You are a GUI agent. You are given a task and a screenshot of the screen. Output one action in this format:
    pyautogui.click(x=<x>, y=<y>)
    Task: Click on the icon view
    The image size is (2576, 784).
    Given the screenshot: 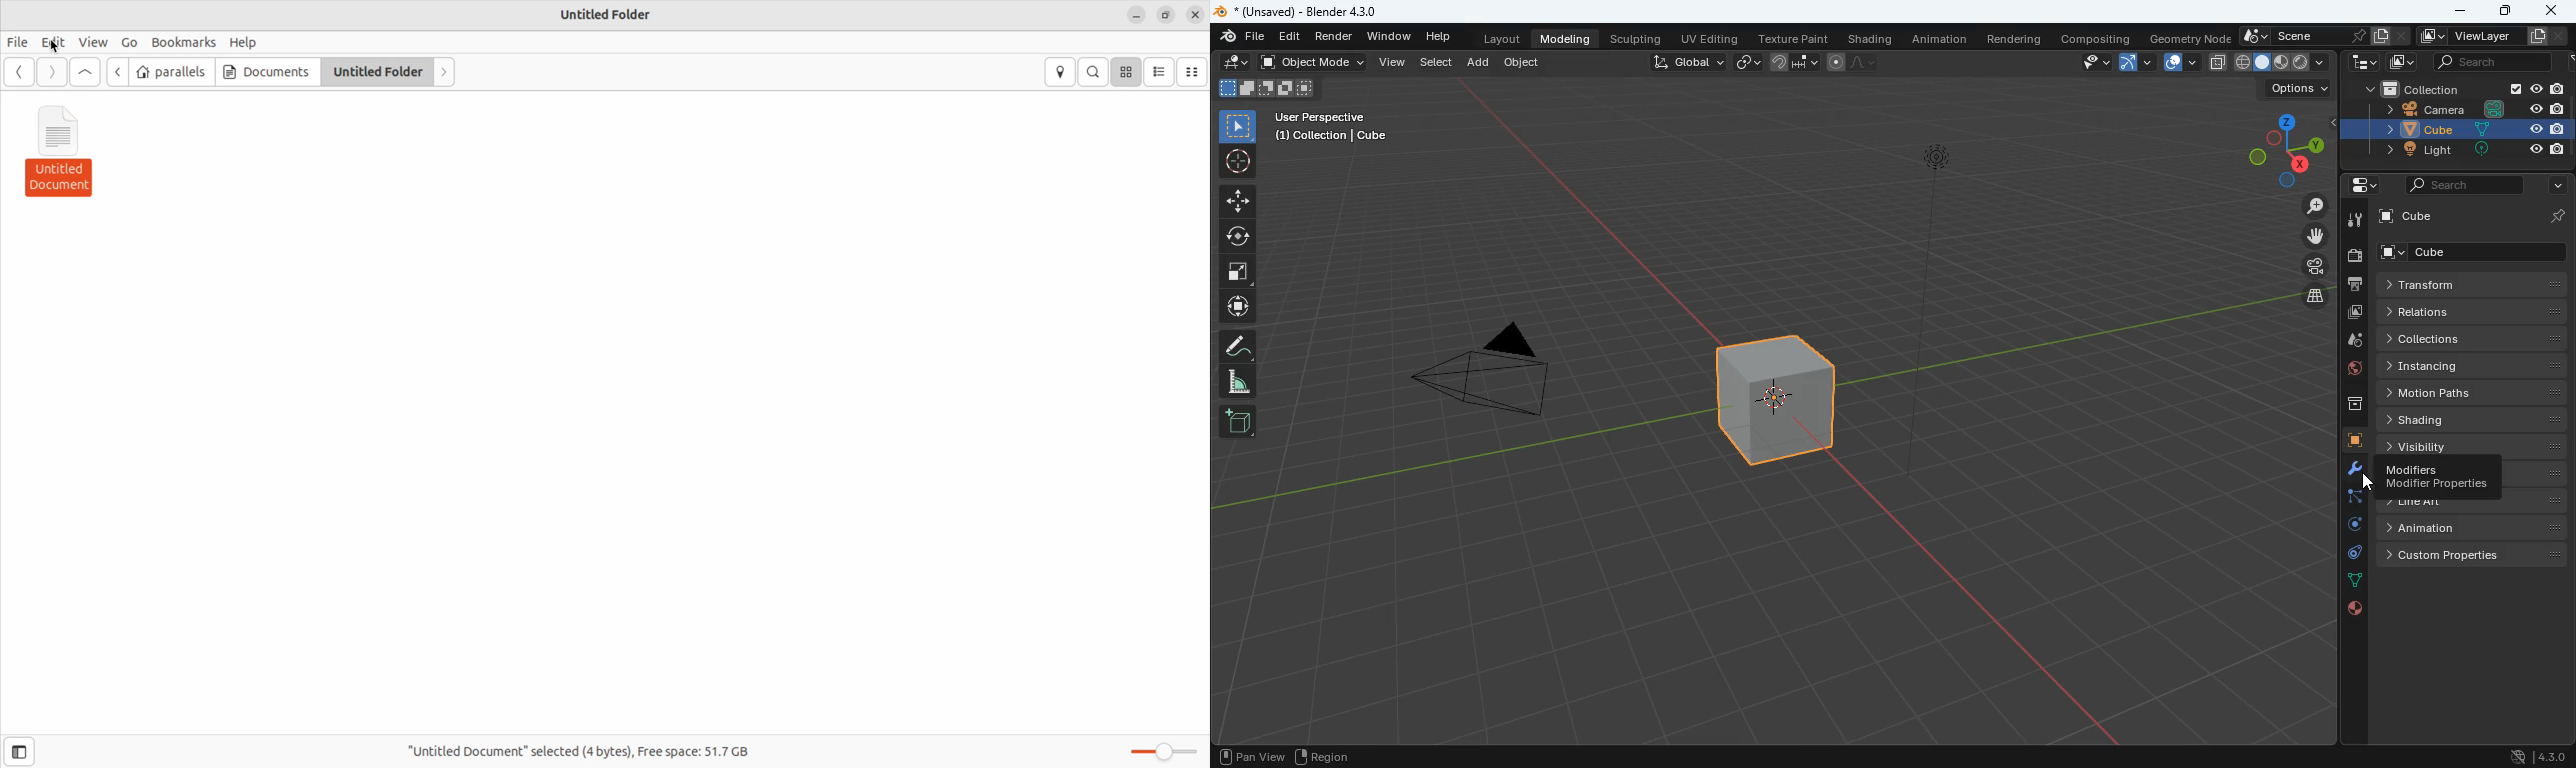 What is the action you would take?
    pyautogui.click(x=1129, y=72)
    